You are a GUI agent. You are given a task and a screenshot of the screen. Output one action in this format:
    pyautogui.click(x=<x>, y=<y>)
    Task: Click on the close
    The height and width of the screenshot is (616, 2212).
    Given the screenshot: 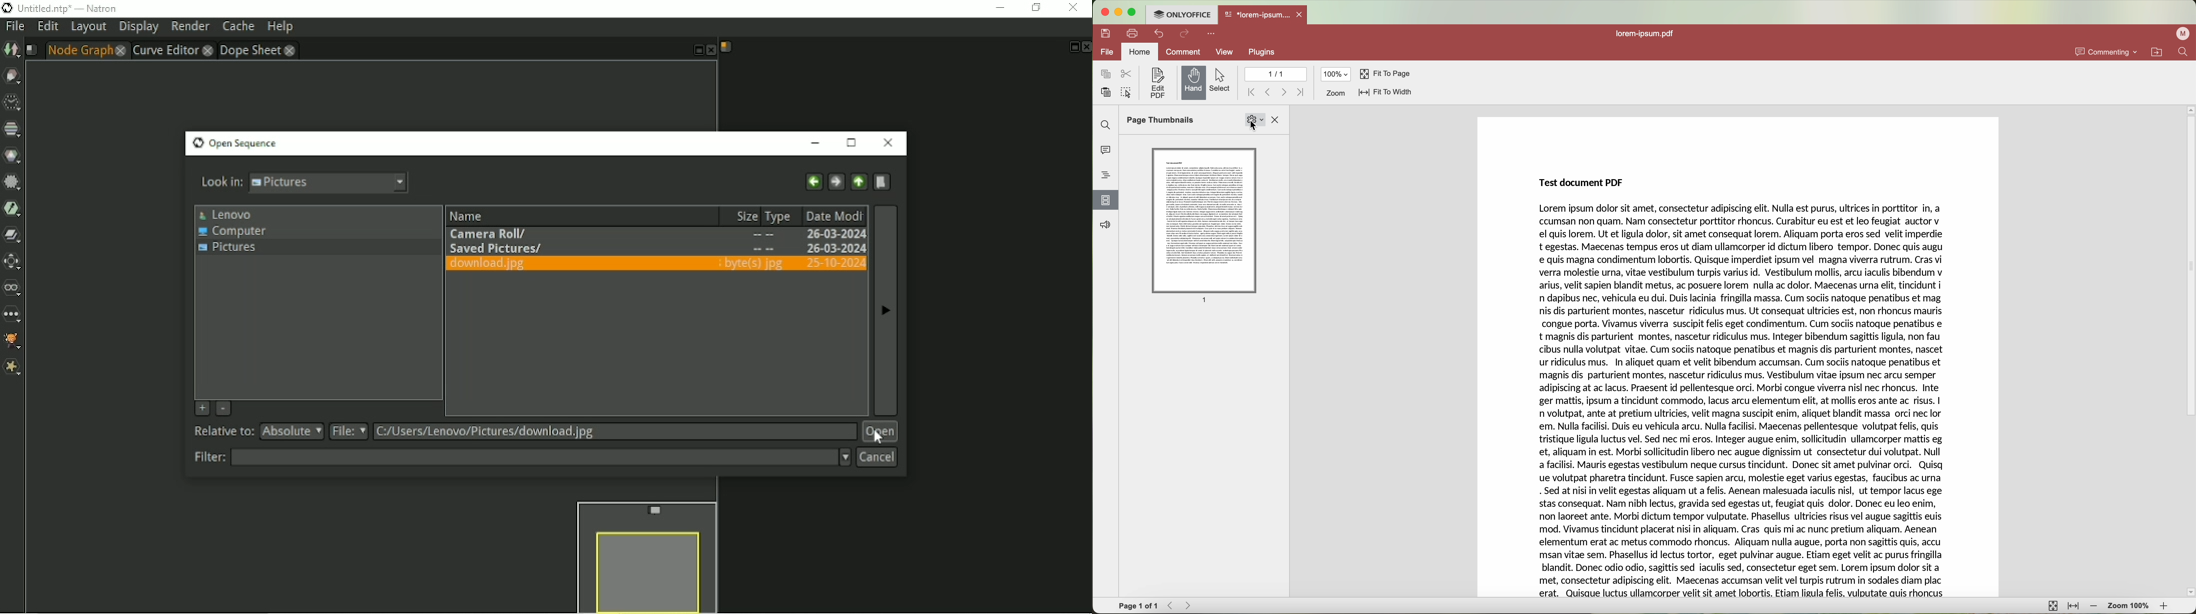 What is the action you would take?
    pyautogui.click(x=1278, y=119)
    